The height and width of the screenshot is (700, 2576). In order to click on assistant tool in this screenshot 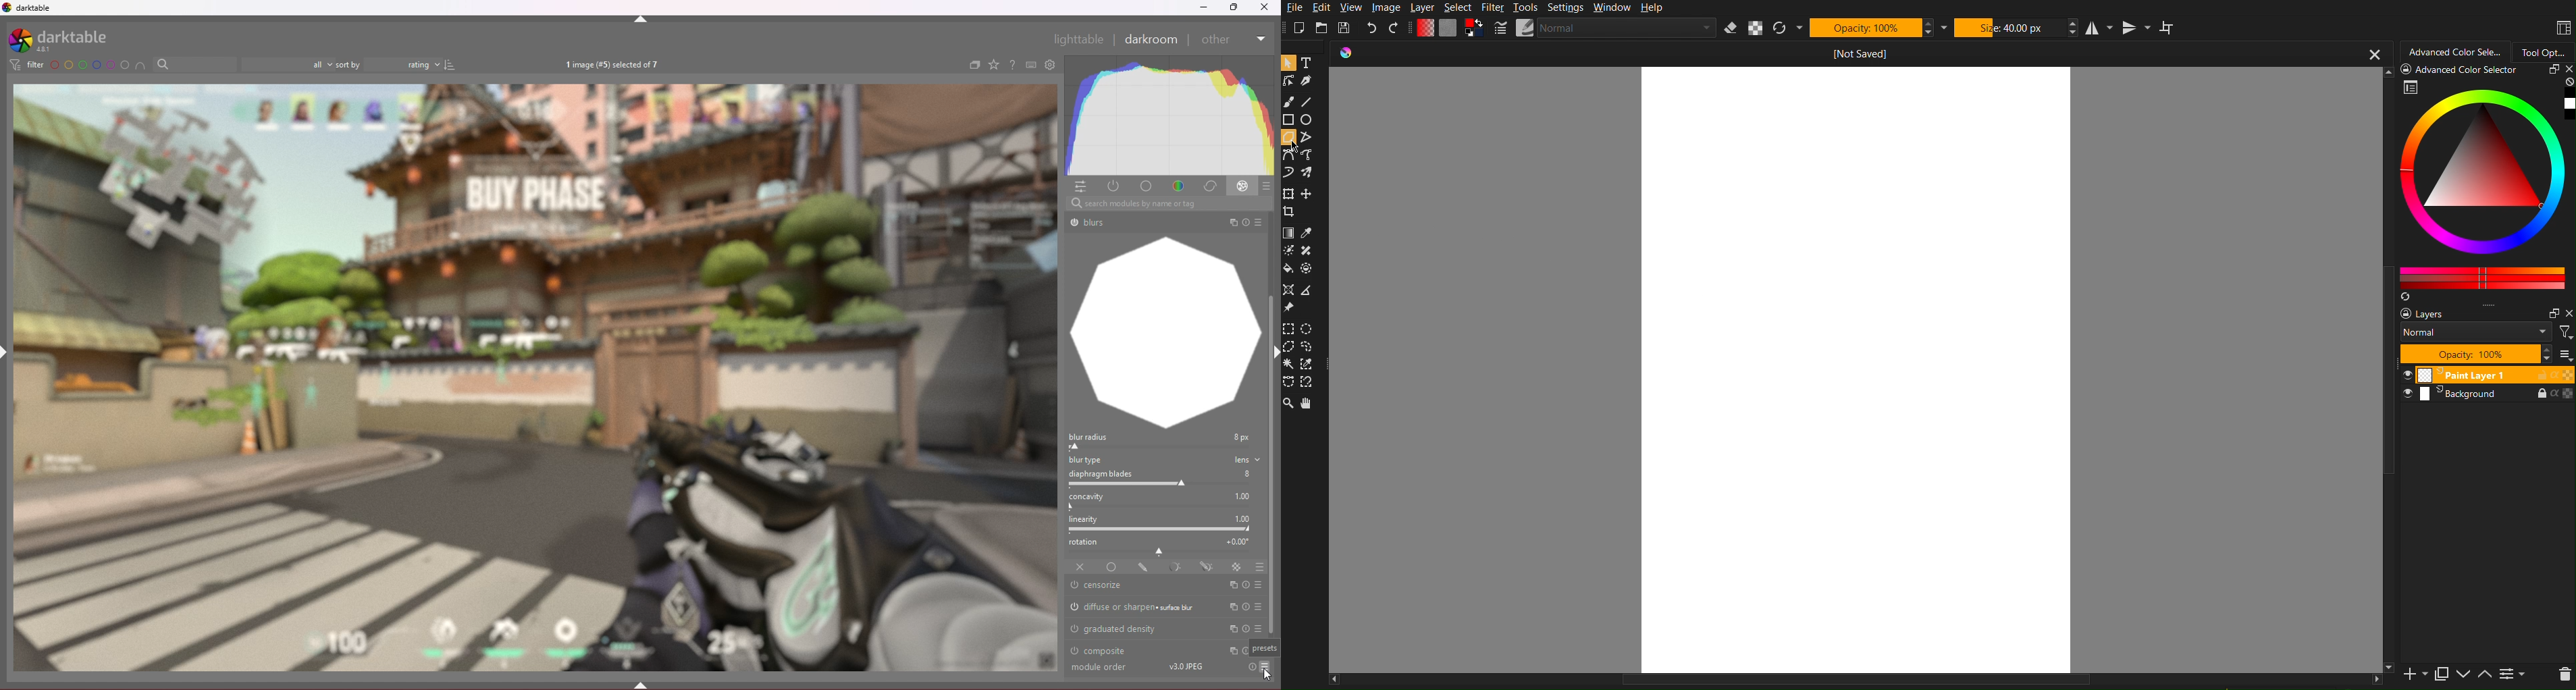, I will do `click(1289, 288)`.